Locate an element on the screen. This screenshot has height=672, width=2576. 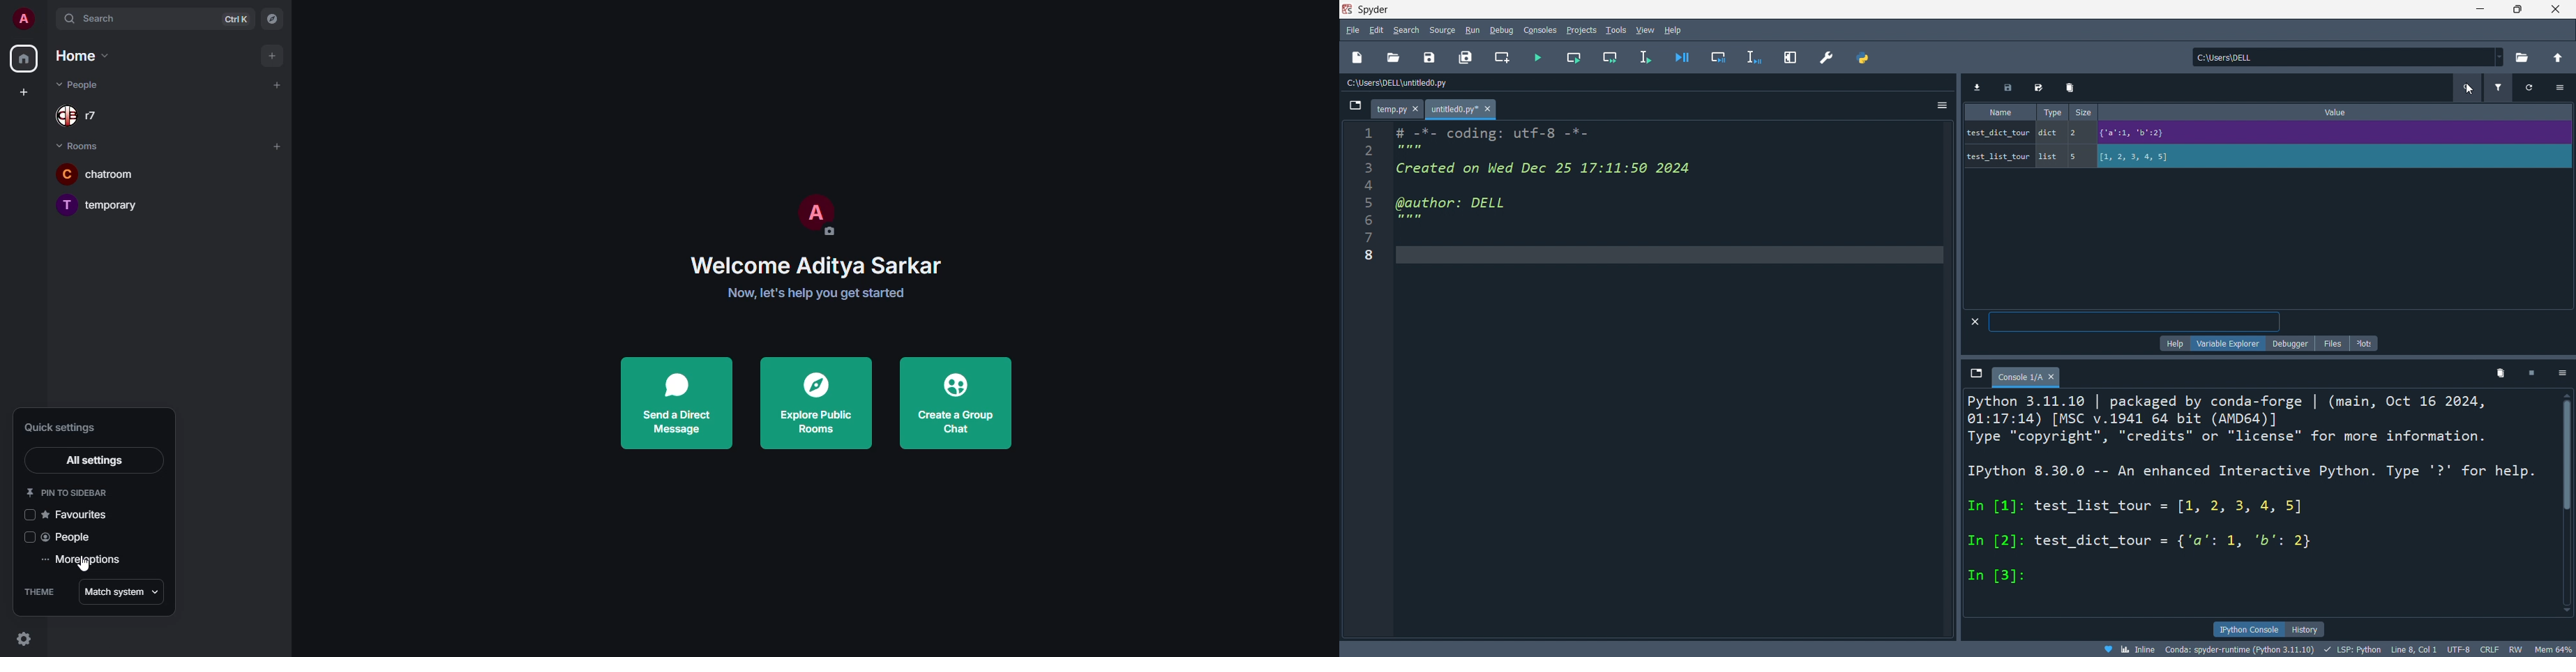
open file is located at coordinates (1359, 58).